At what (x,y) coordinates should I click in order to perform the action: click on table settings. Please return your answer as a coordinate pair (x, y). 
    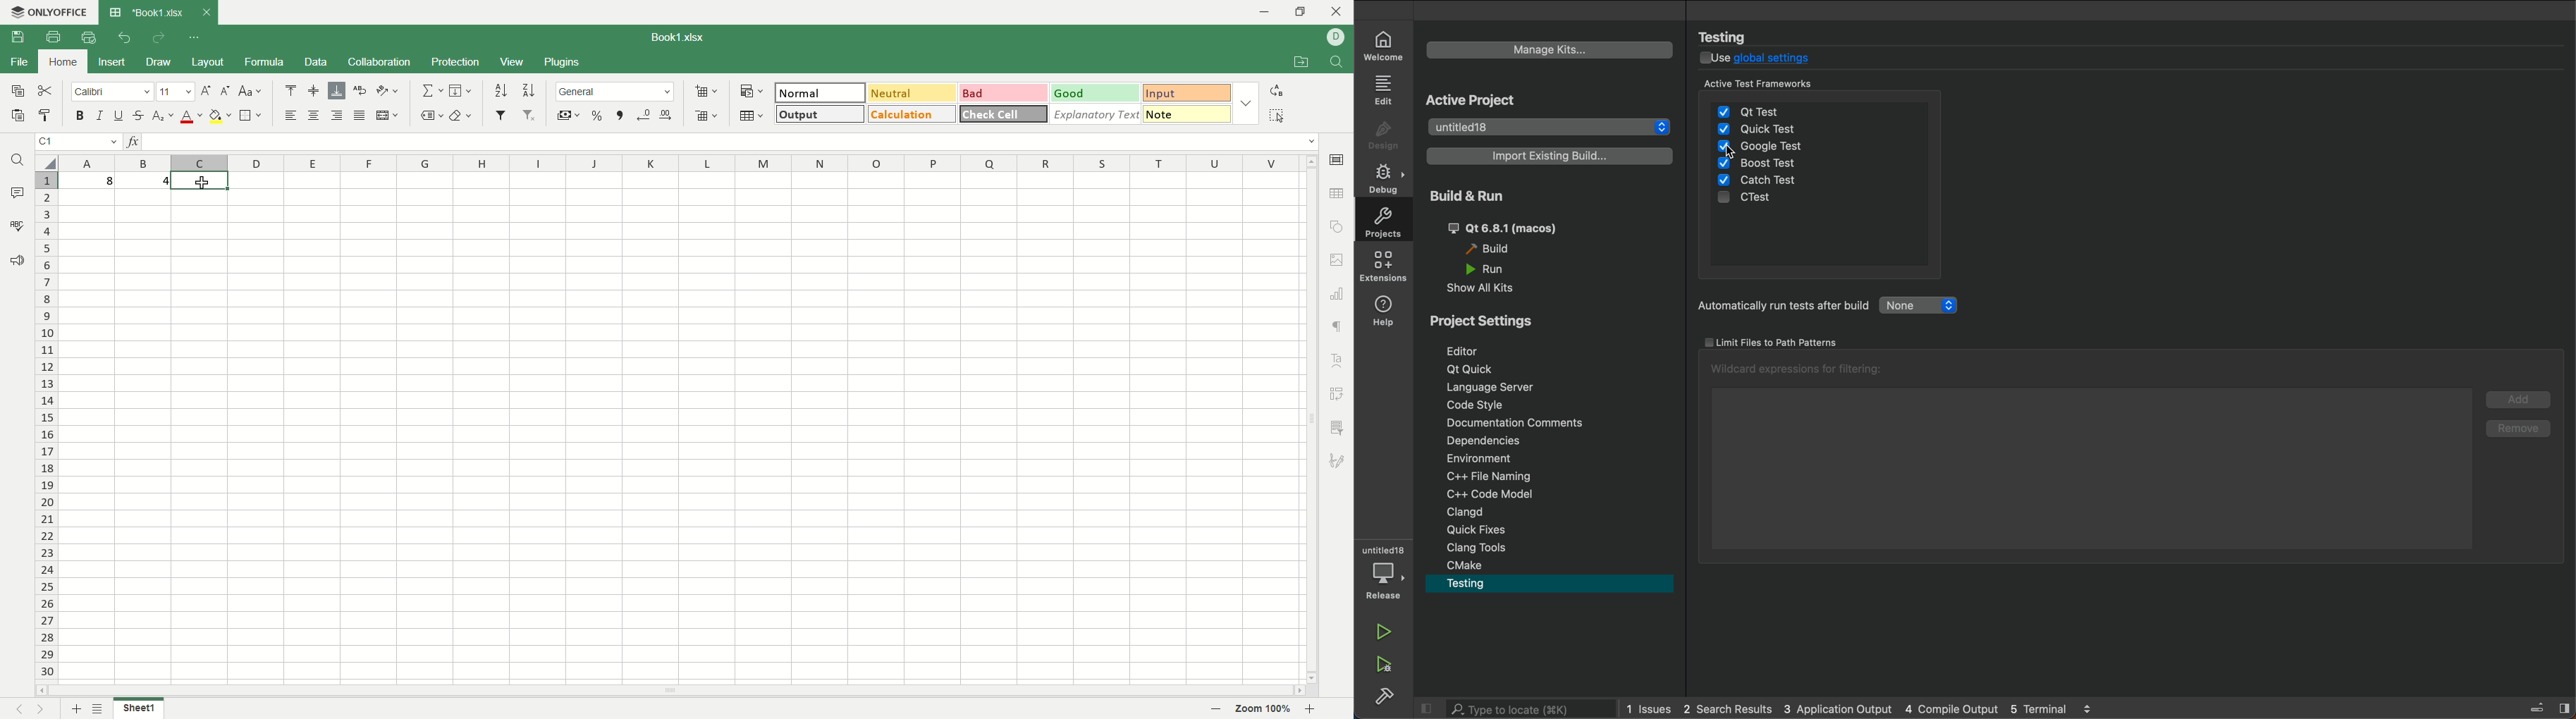
    Looking at the image, I should click on (1337, 194).